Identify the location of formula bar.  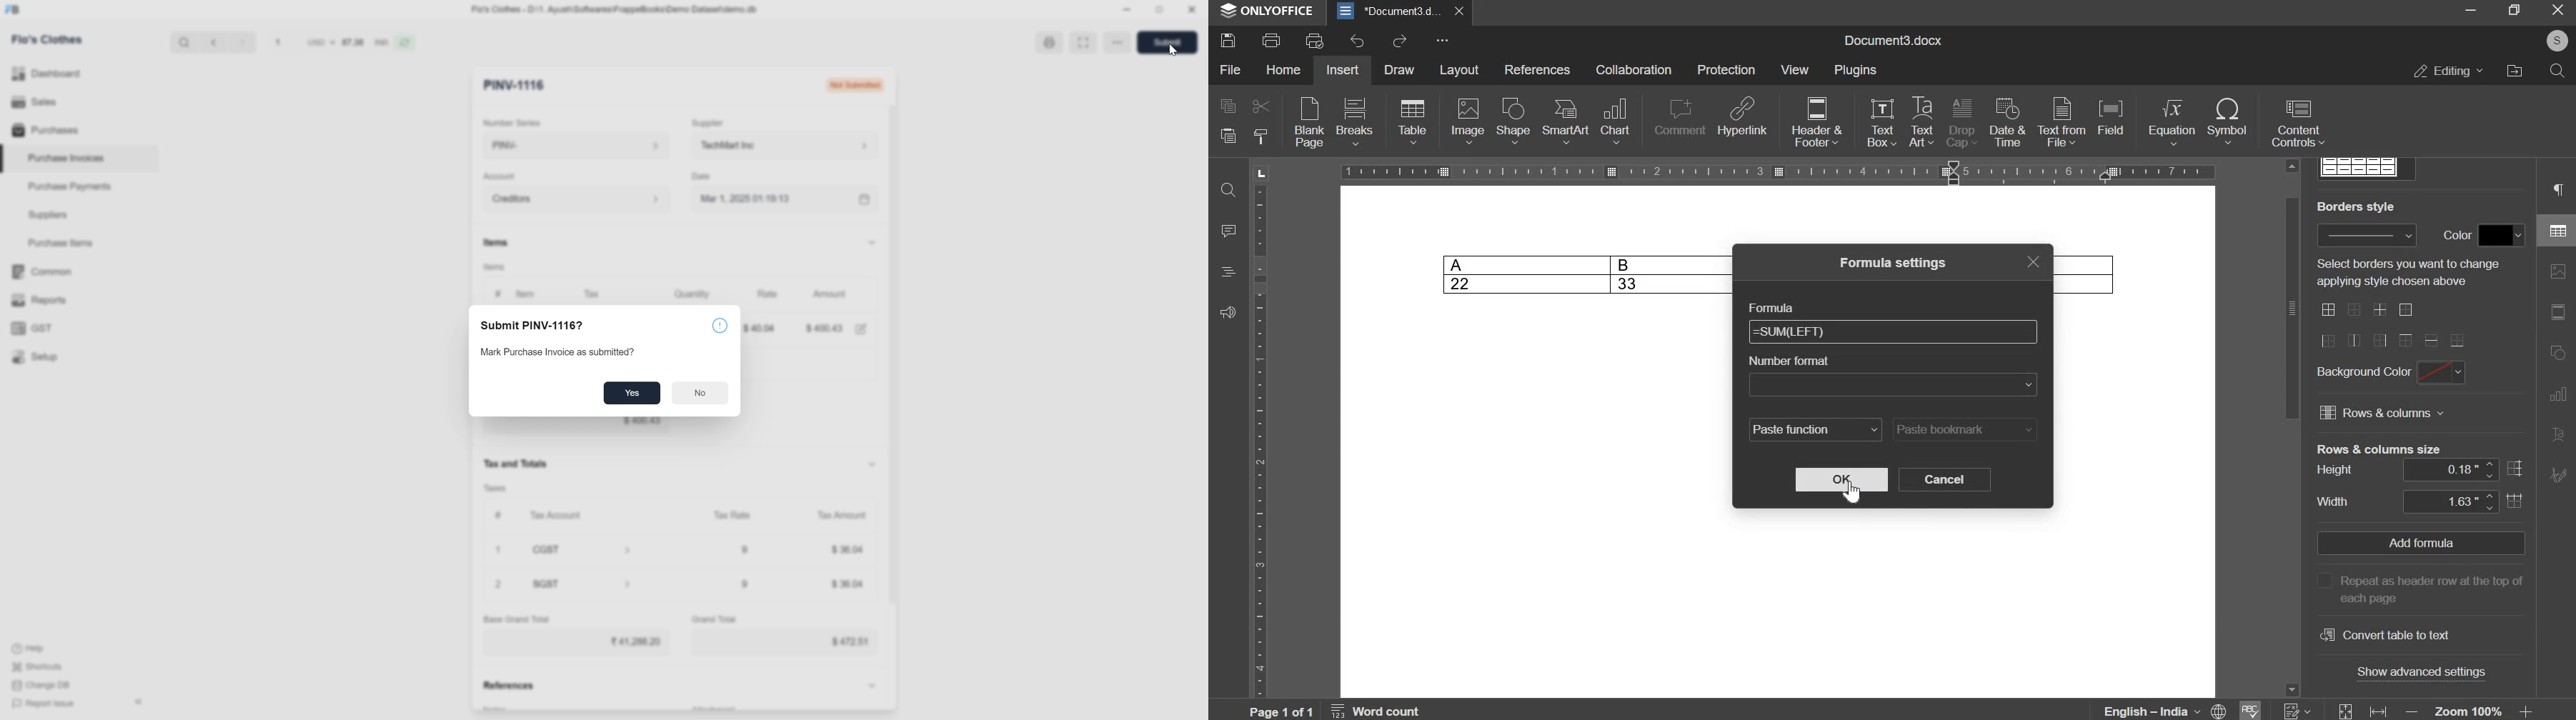
(1892, 330).